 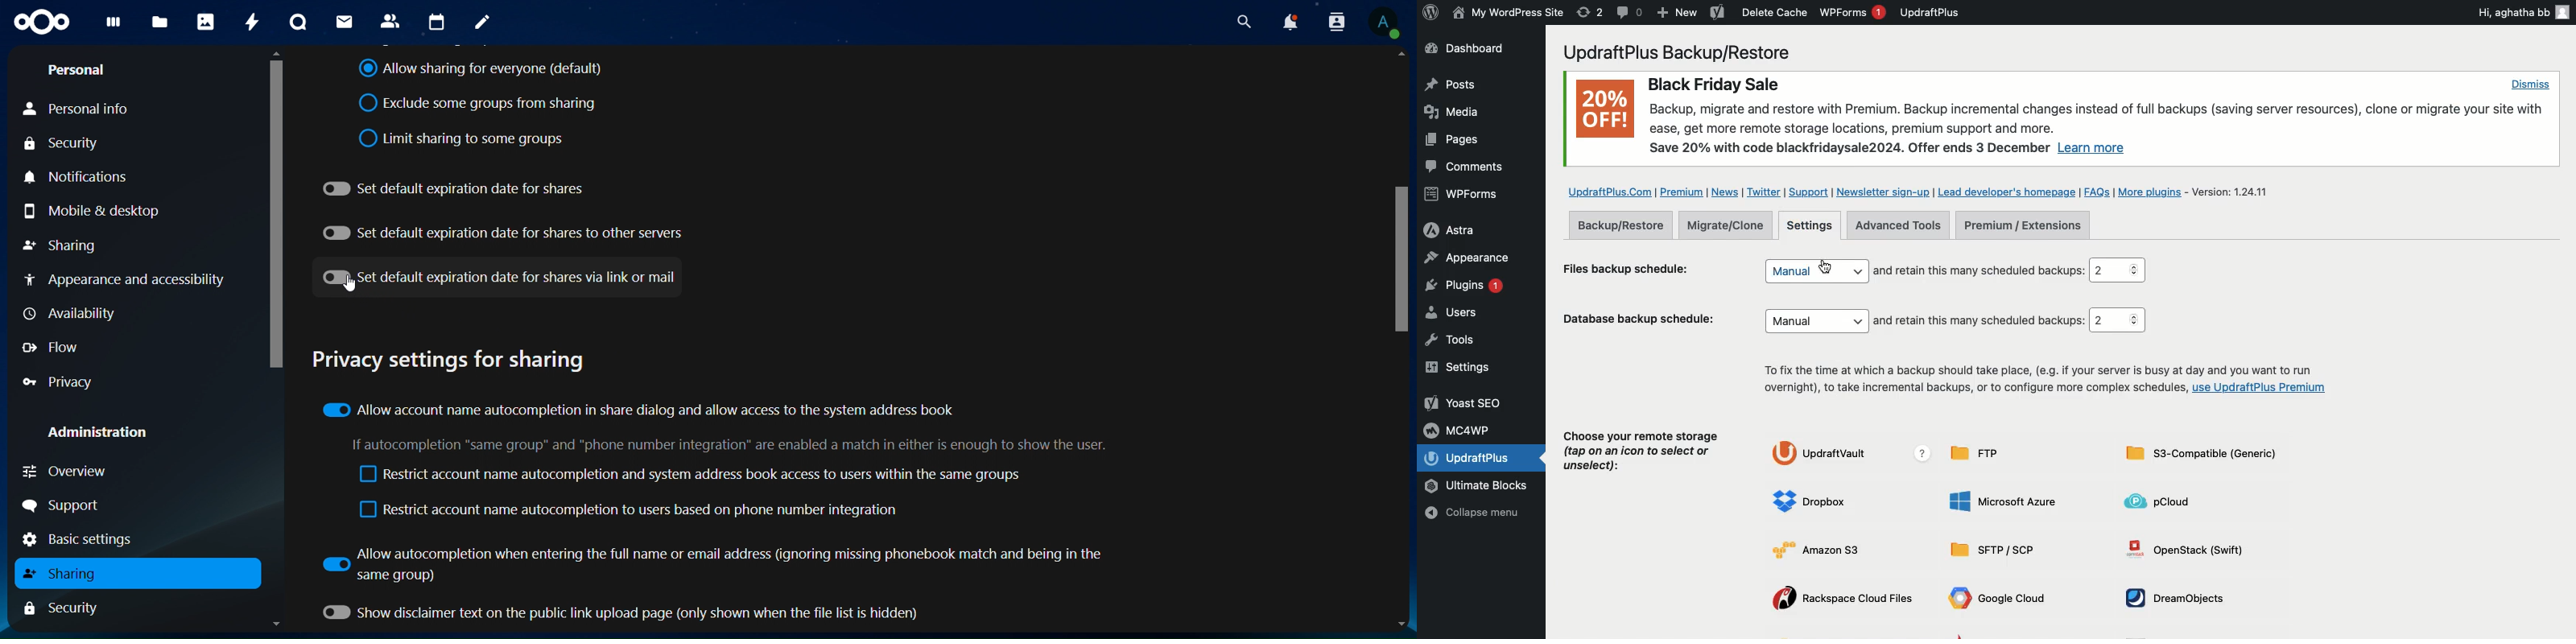 What do you see at coordinates (1590, 12) in the screenshot?
I see `Revision` at bounding box center [1590, 12].